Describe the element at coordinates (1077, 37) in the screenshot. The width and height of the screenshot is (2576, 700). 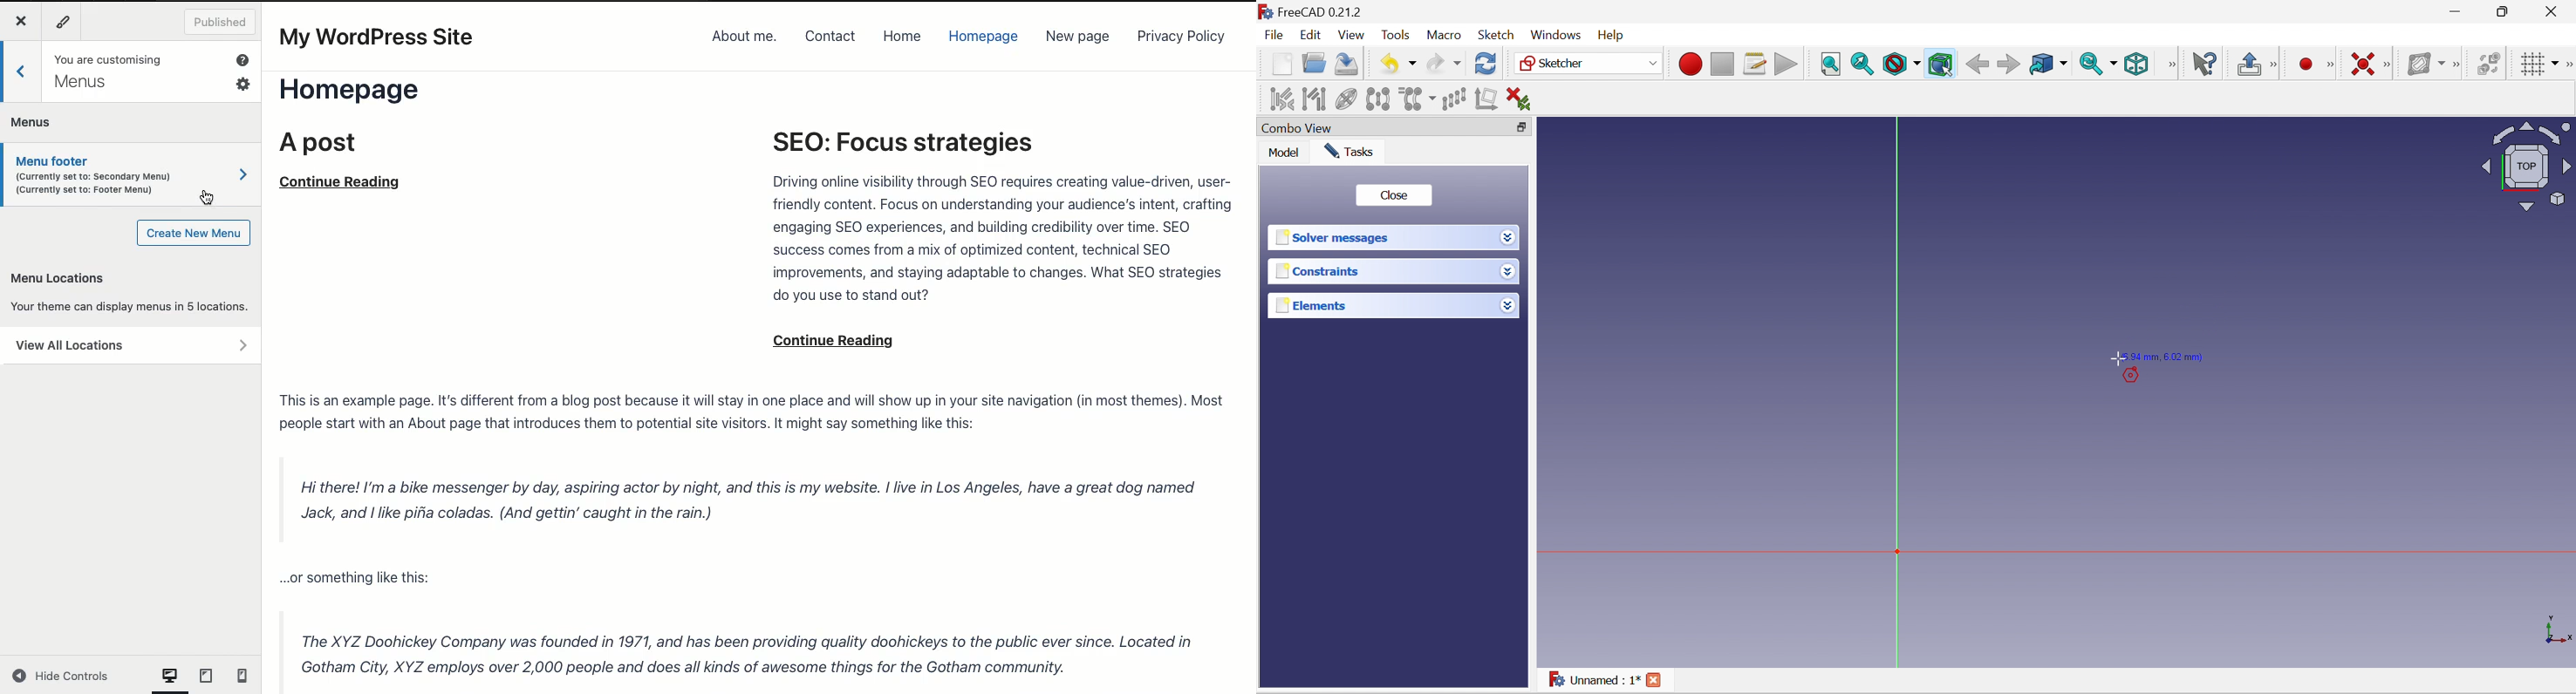
I see `New page` at that location.